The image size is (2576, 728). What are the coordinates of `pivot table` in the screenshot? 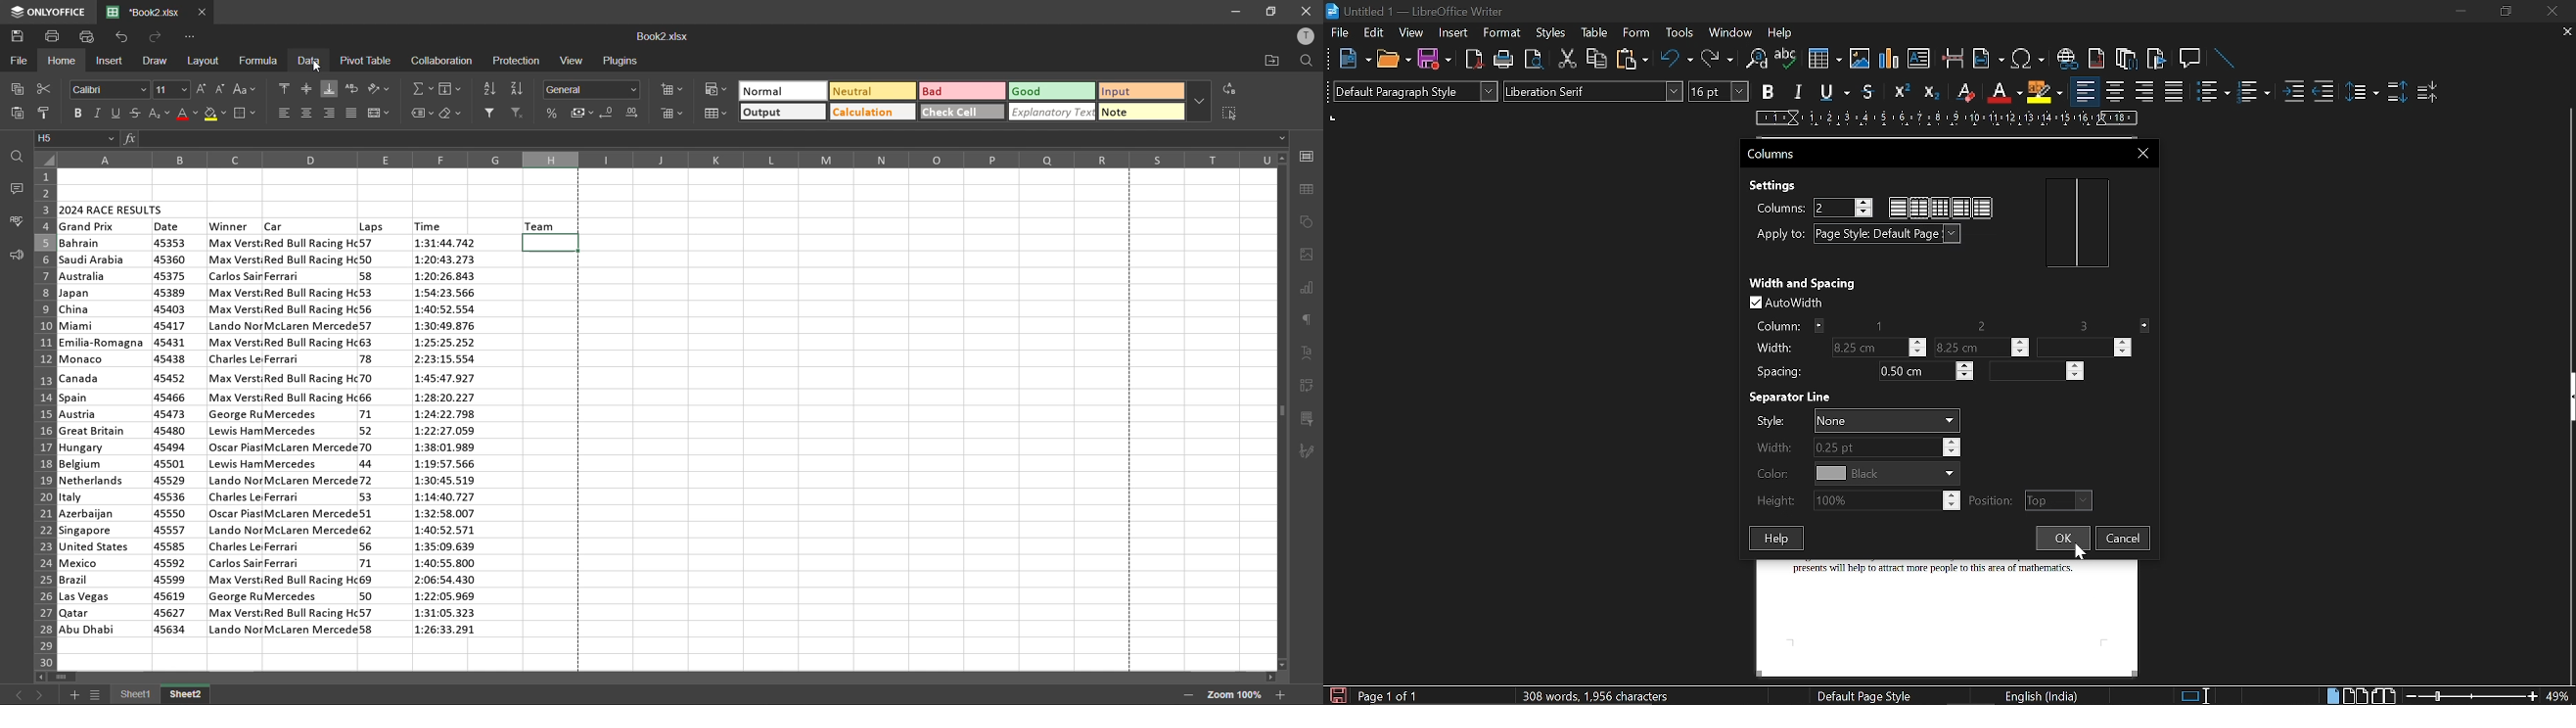 It's located at (1308, 386).